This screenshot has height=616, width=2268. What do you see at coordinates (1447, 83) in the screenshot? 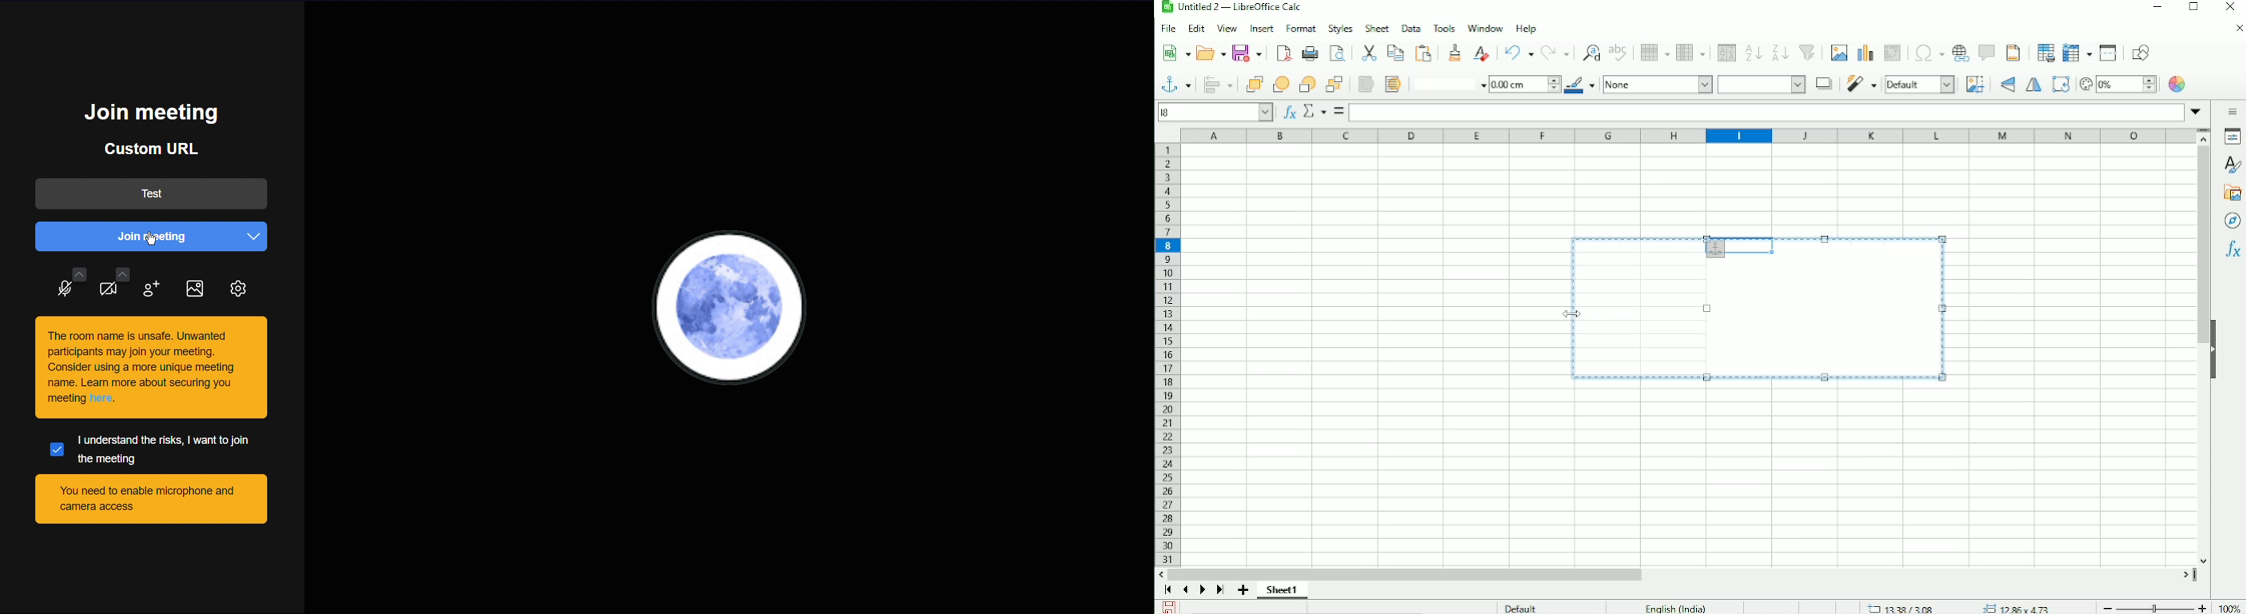
I see `Line style` at bounding box center [1447, 83].